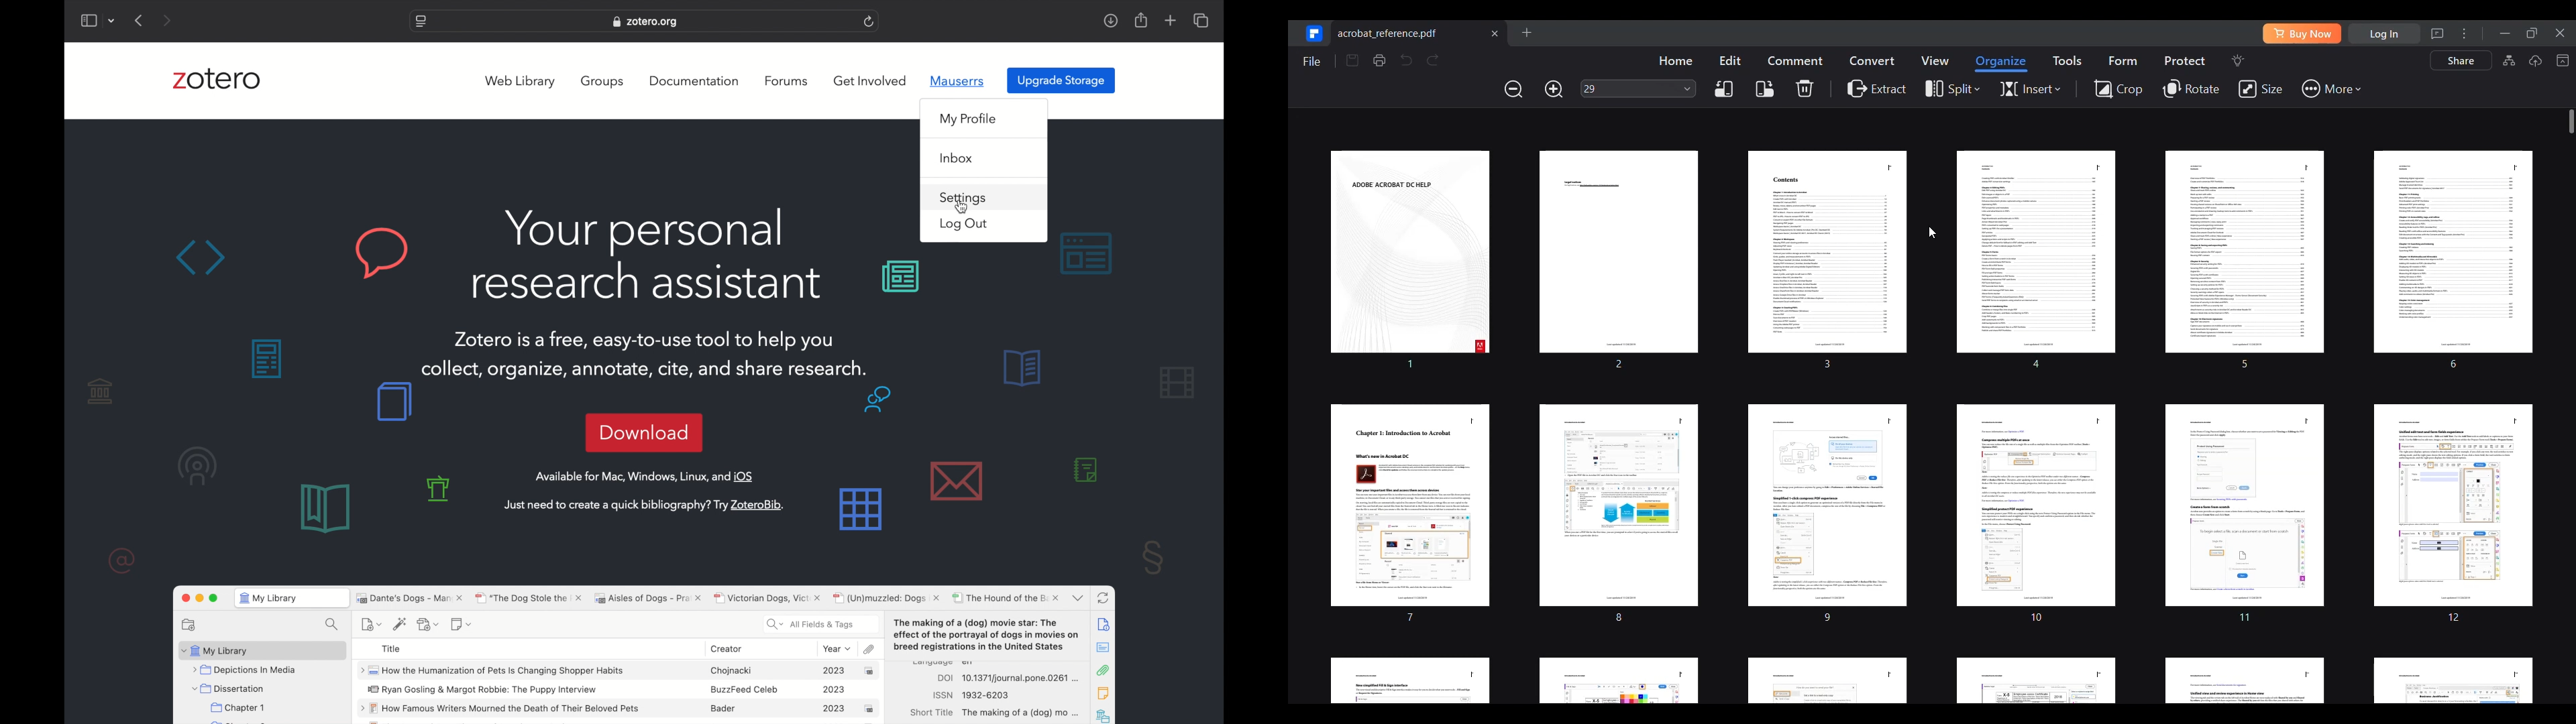  What do you see at coordinates (1202, 20) in the screenshot?
I see `show tab overview` at bounding box center [1202, 20].